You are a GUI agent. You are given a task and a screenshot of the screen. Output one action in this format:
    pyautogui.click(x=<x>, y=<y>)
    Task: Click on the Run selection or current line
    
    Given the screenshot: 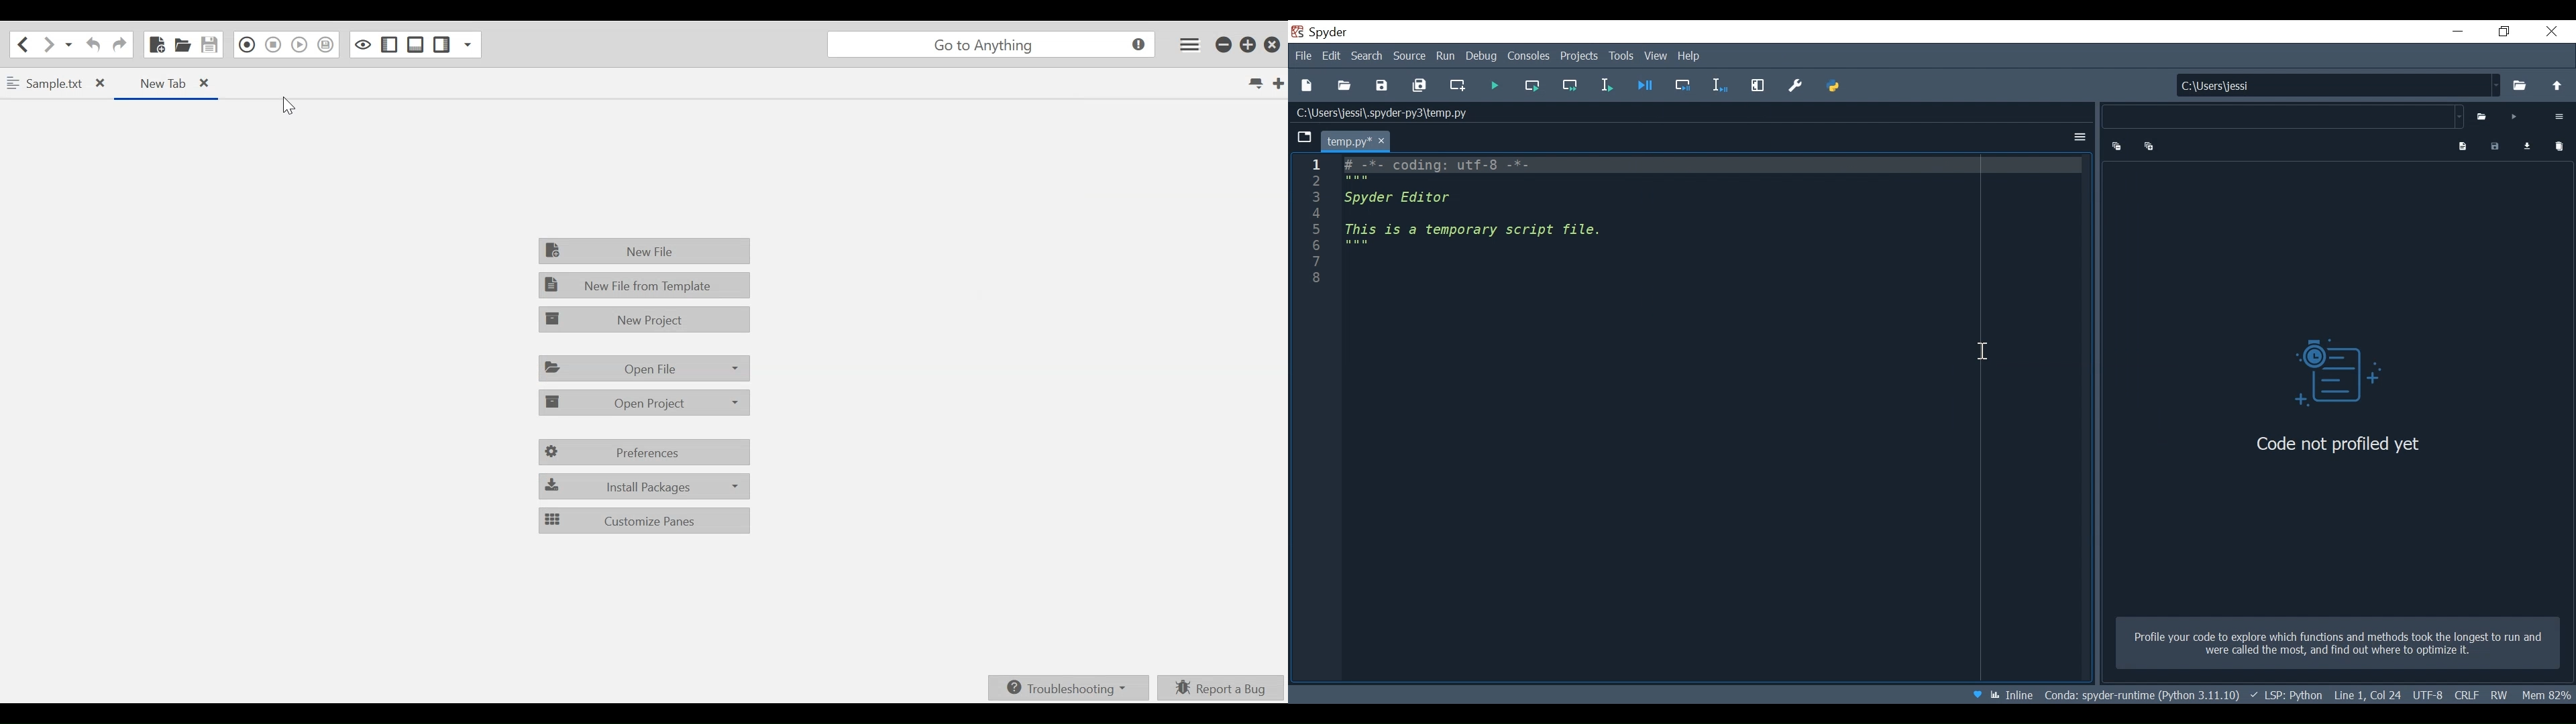 What is the action you would take?
    pyautogui.click(x=1605, y=85)
    